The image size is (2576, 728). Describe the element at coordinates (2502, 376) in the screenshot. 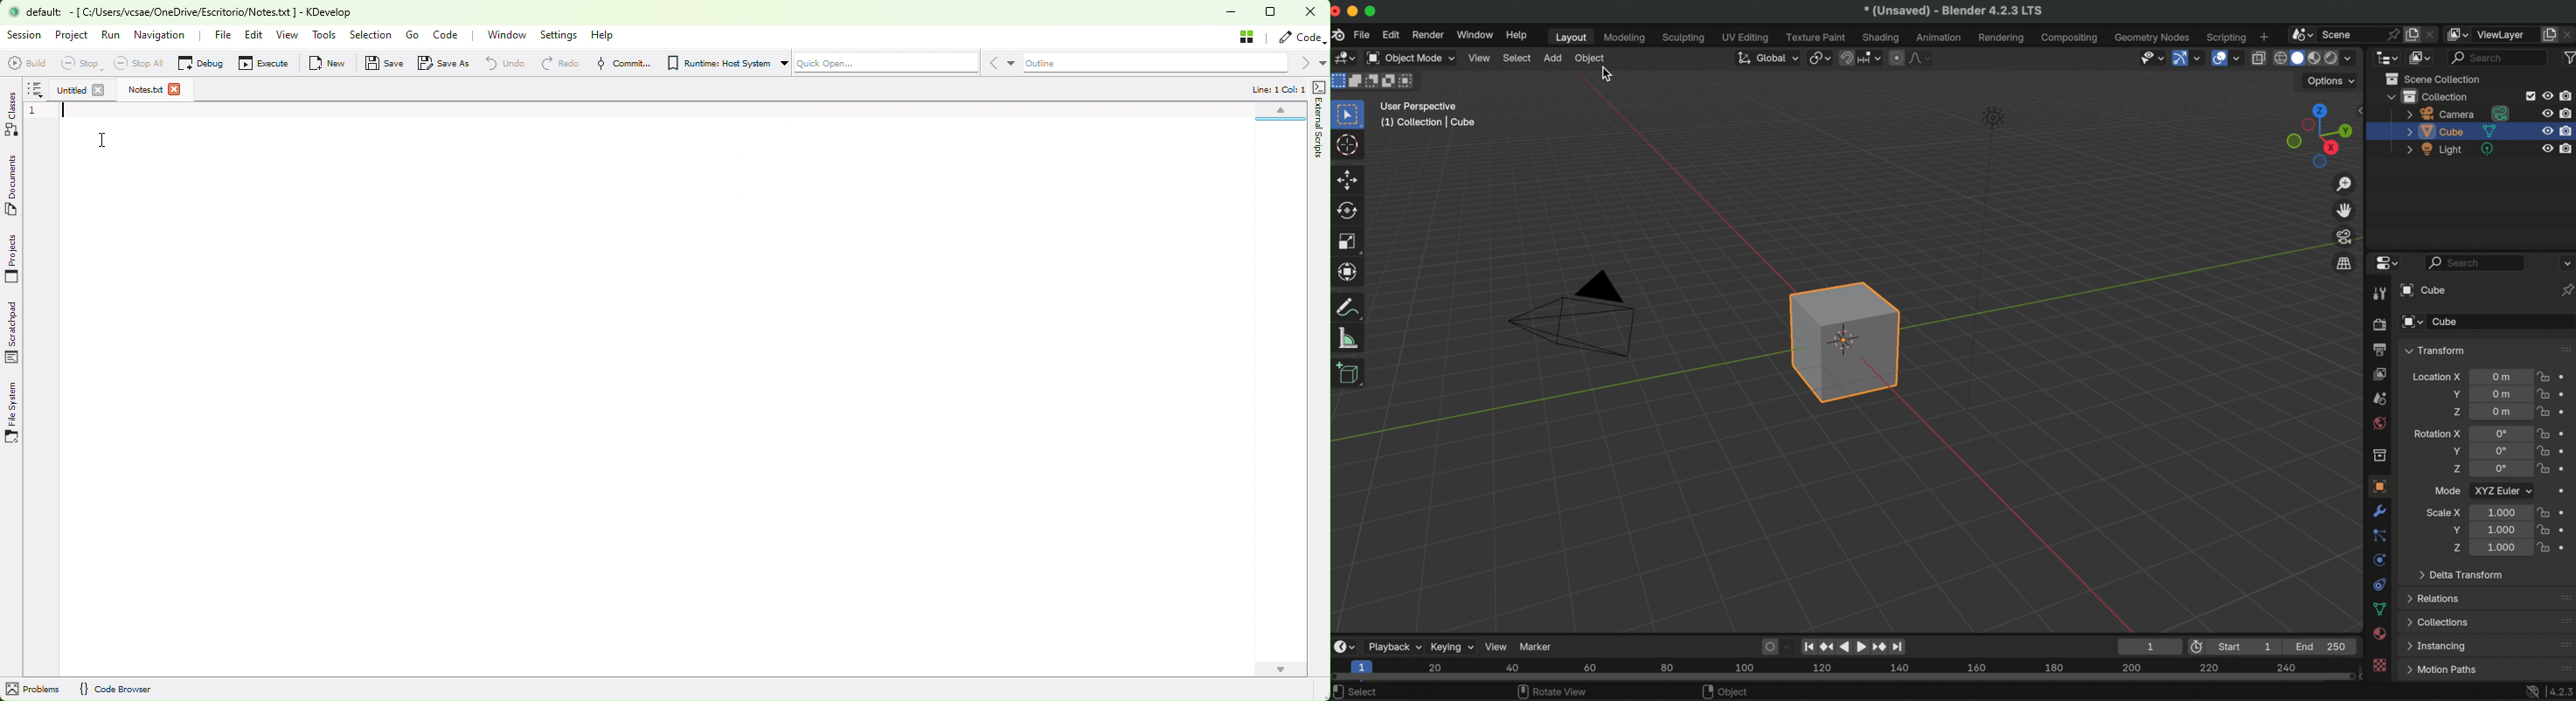

I see `location of object` at that location.